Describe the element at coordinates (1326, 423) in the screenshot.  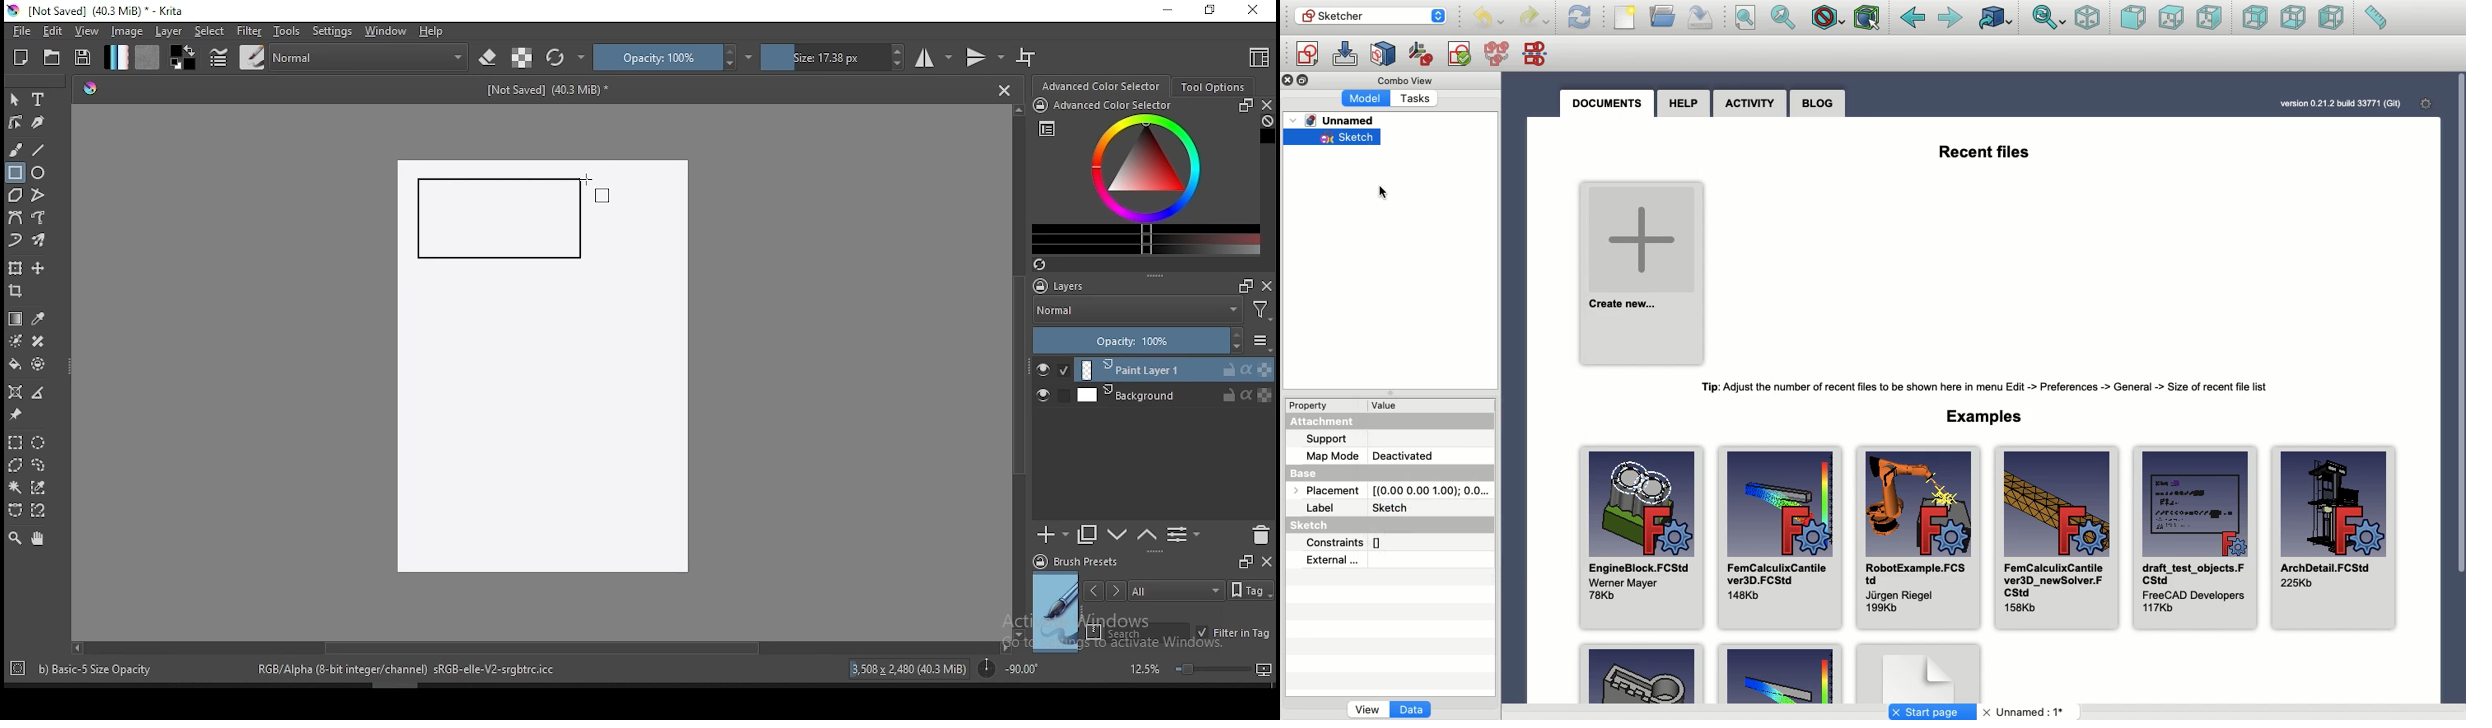
I see `Attachment` at that location.